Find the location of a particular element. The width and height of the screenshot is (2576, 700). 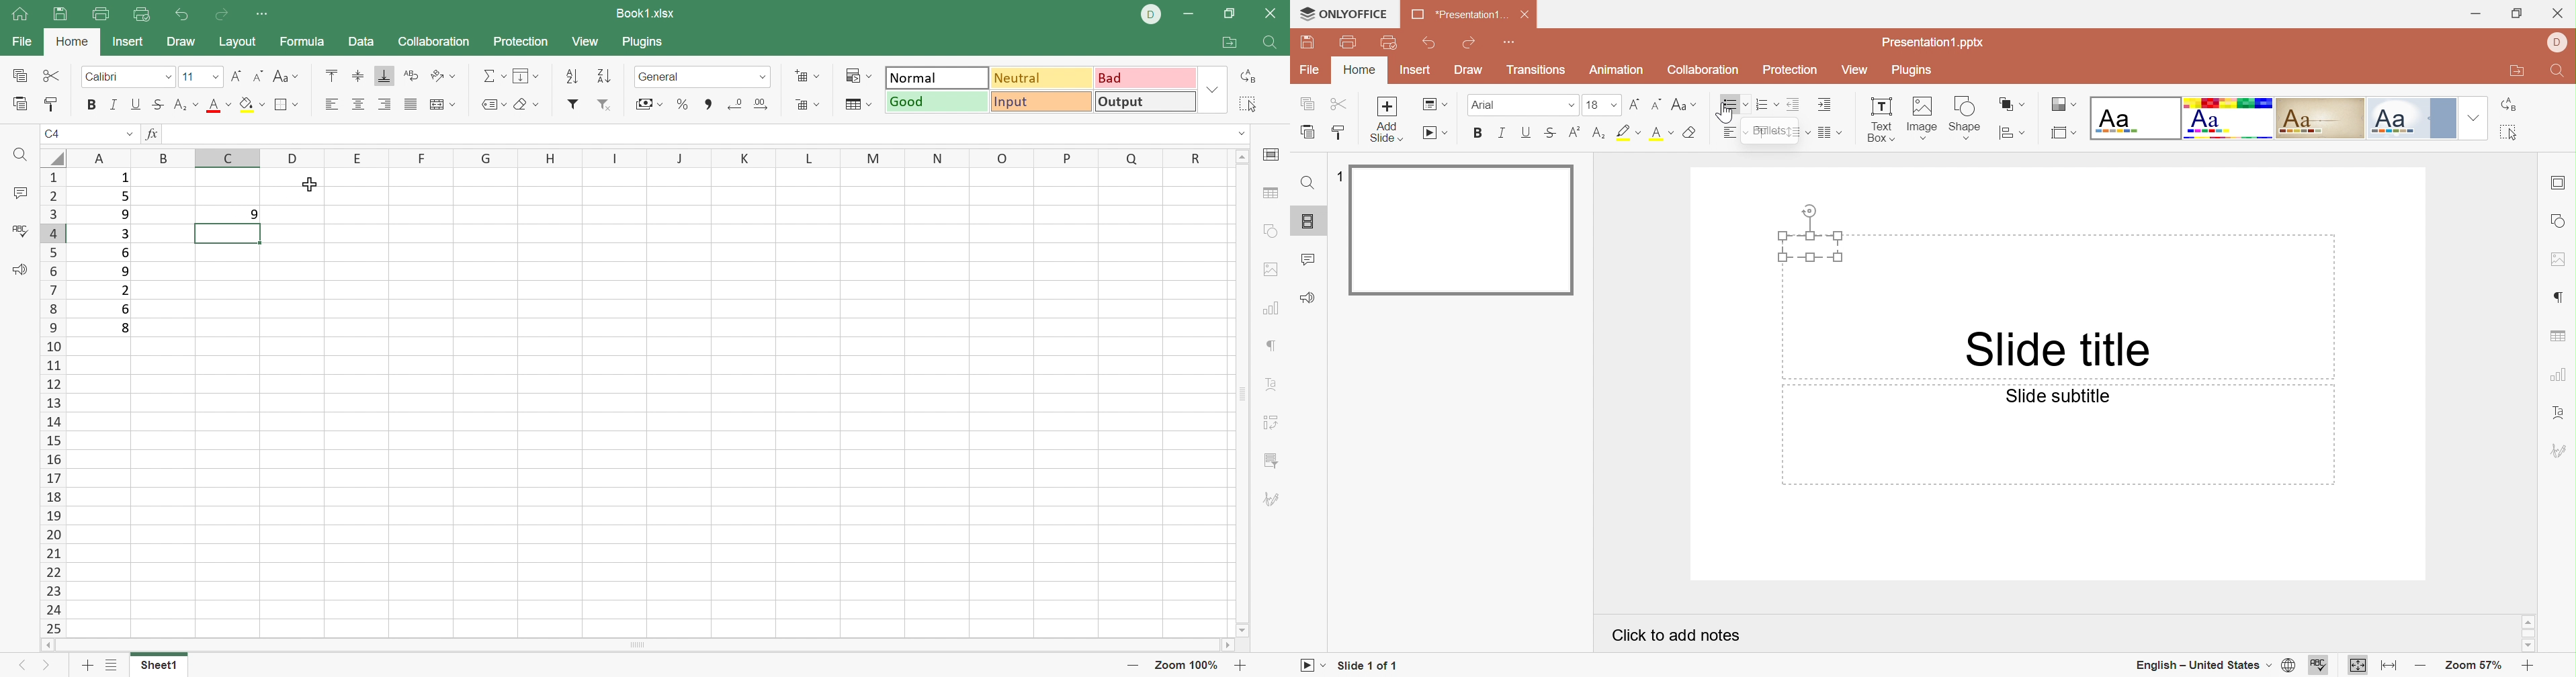

Plugins is located at coordinates (642, 40).